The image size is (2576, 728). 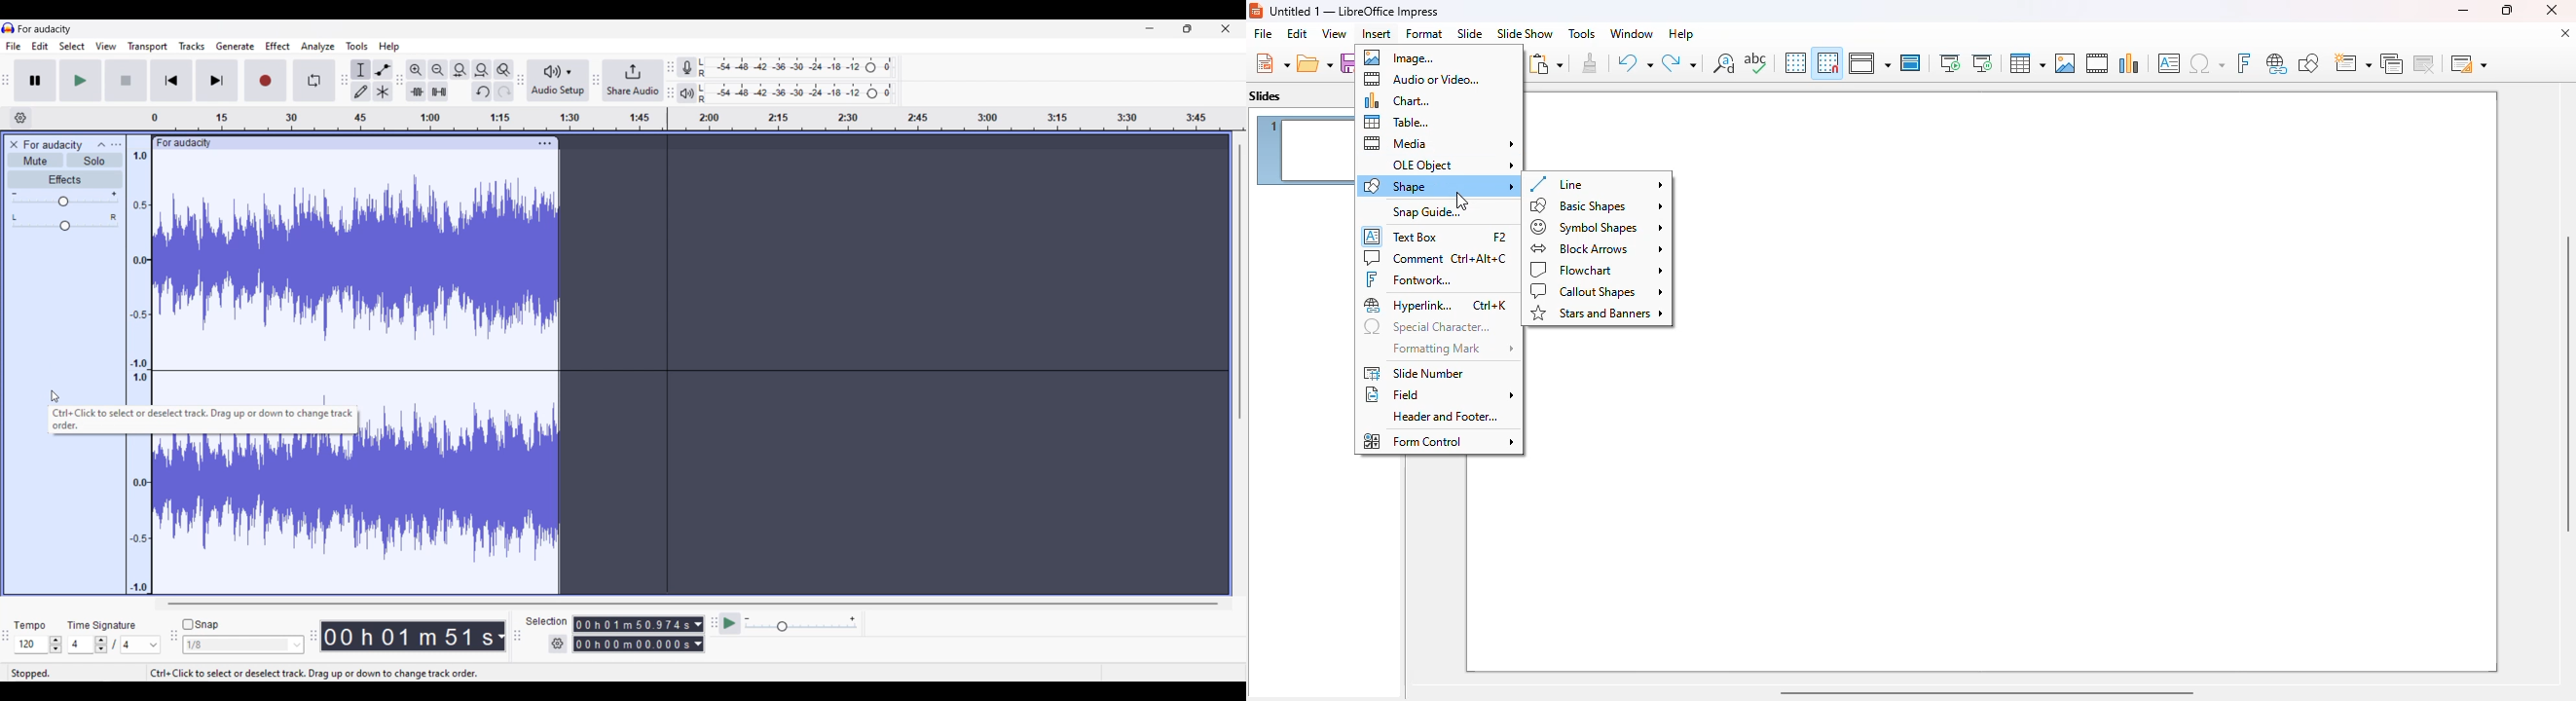 What do you see at coordinates (686, 67) in the screenshot?
I see `Record meter` at bounding box center [686, 67].